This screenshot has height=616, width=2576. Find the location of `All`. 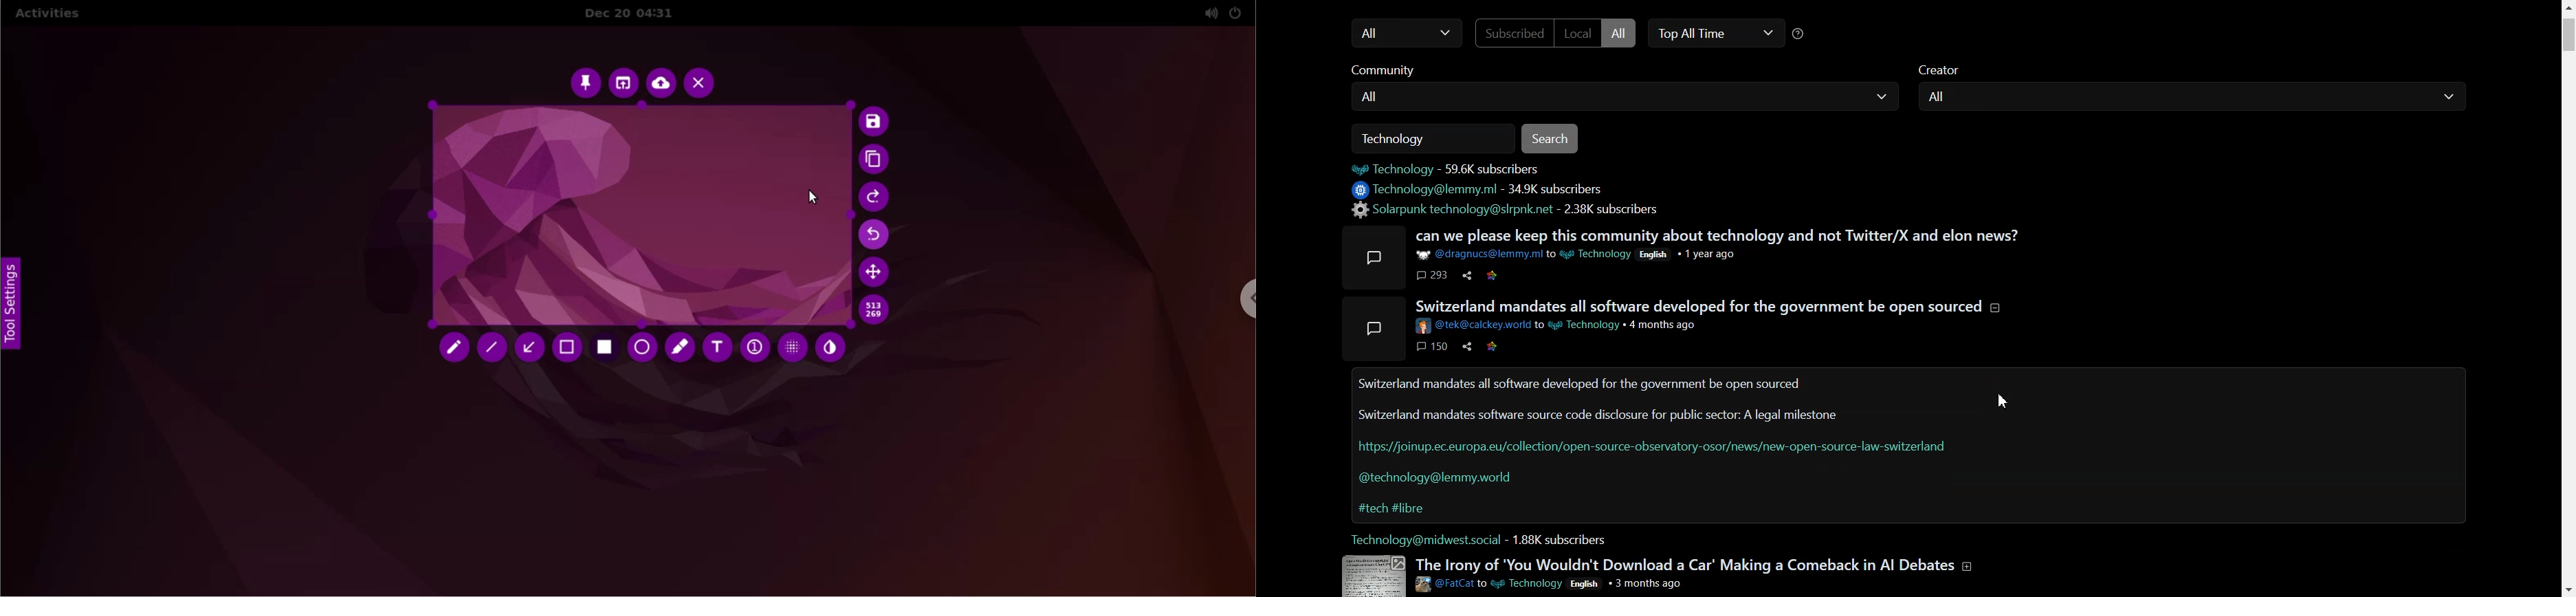

All is located at coordinates (2192, 100).